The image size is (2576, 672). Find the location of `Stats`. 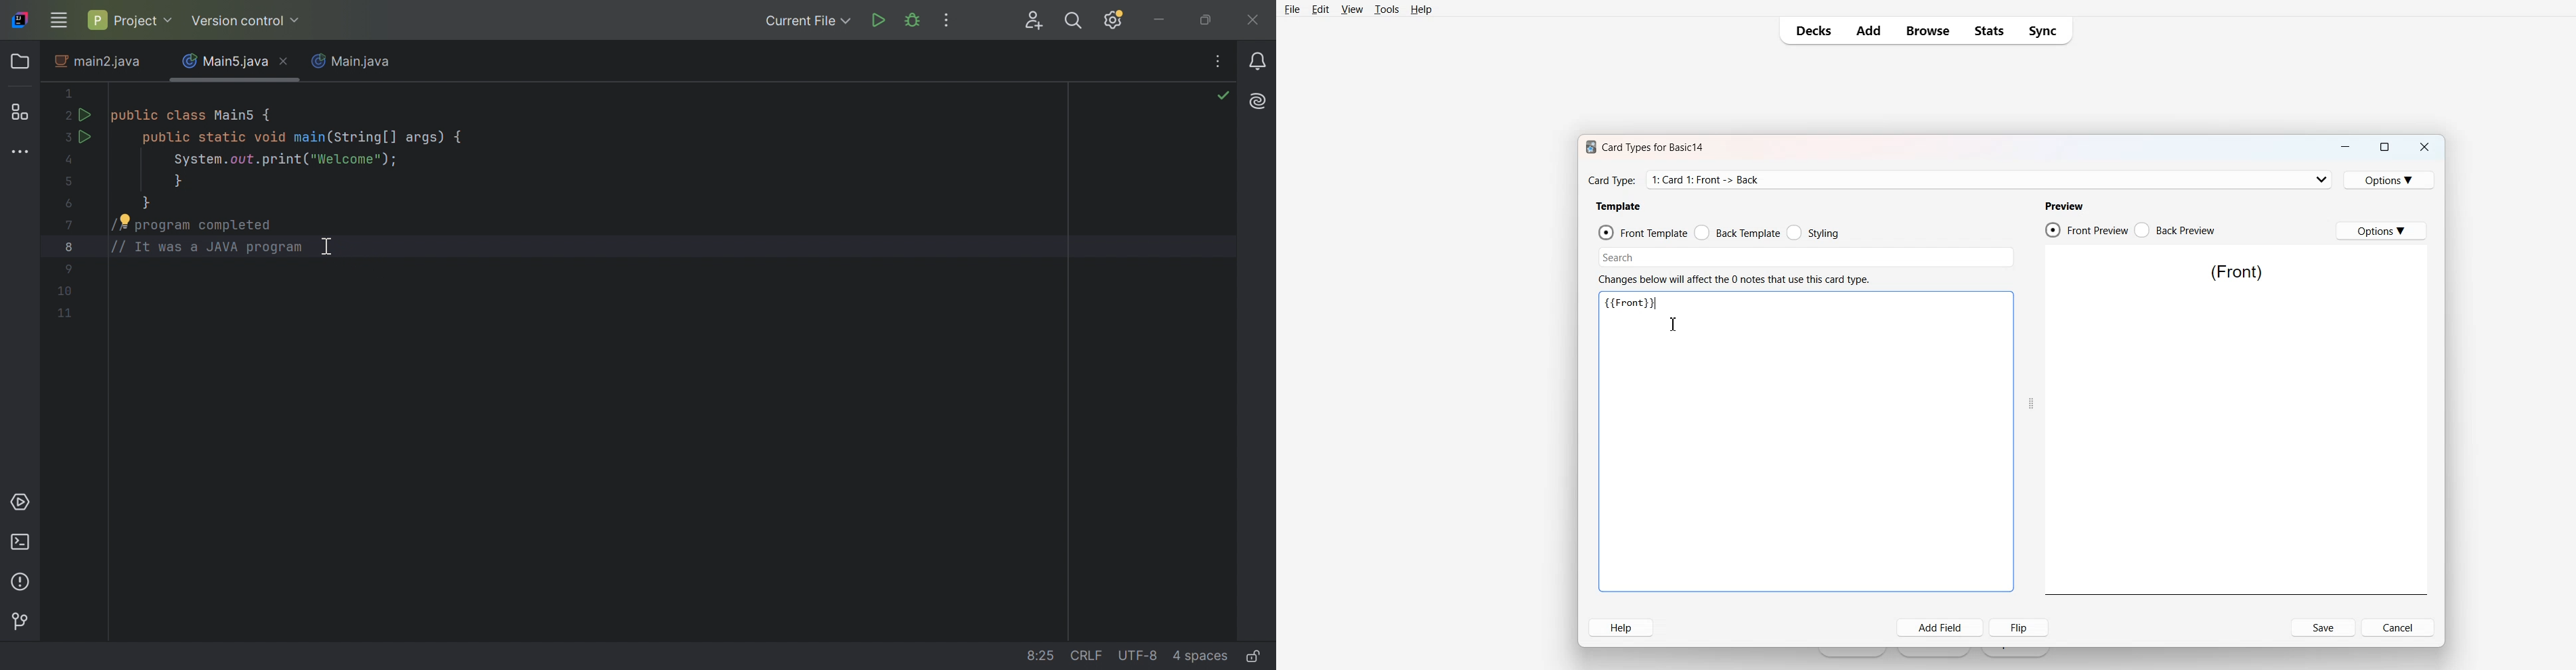

Stats is located at coordinates (1988, 30).